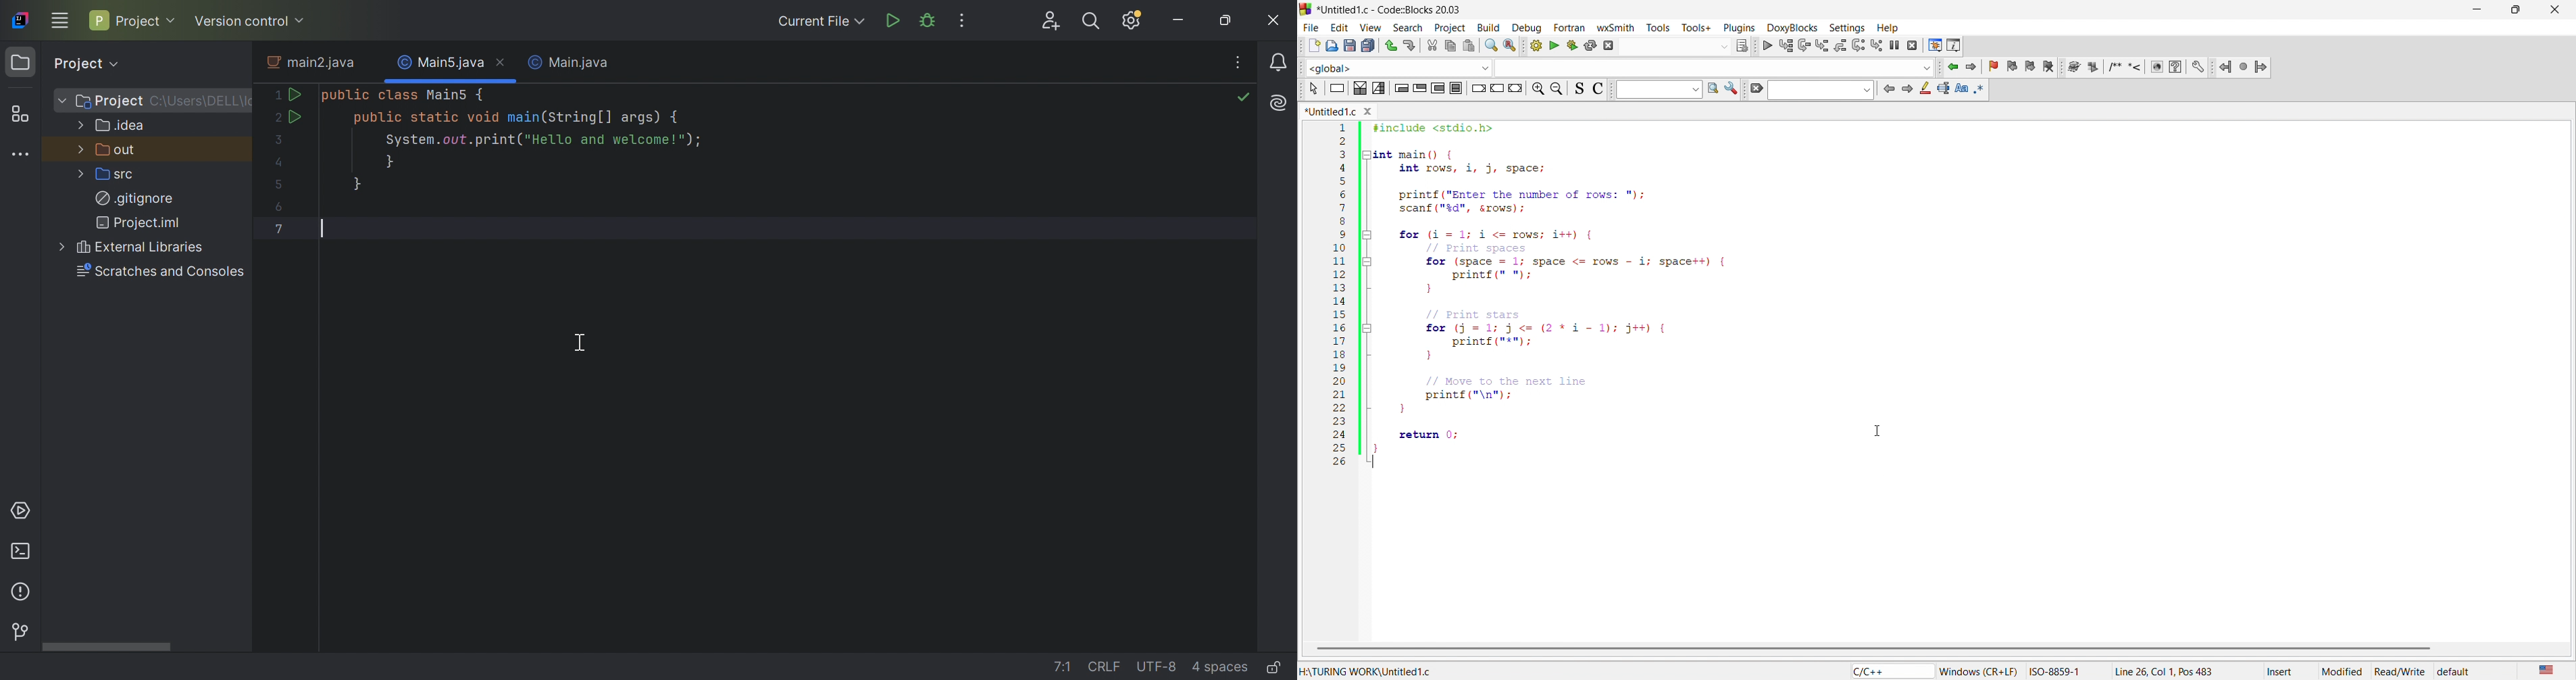  Describe the element at coordinates (23, 552) in the screenshot. I see `Terminal` at that location.